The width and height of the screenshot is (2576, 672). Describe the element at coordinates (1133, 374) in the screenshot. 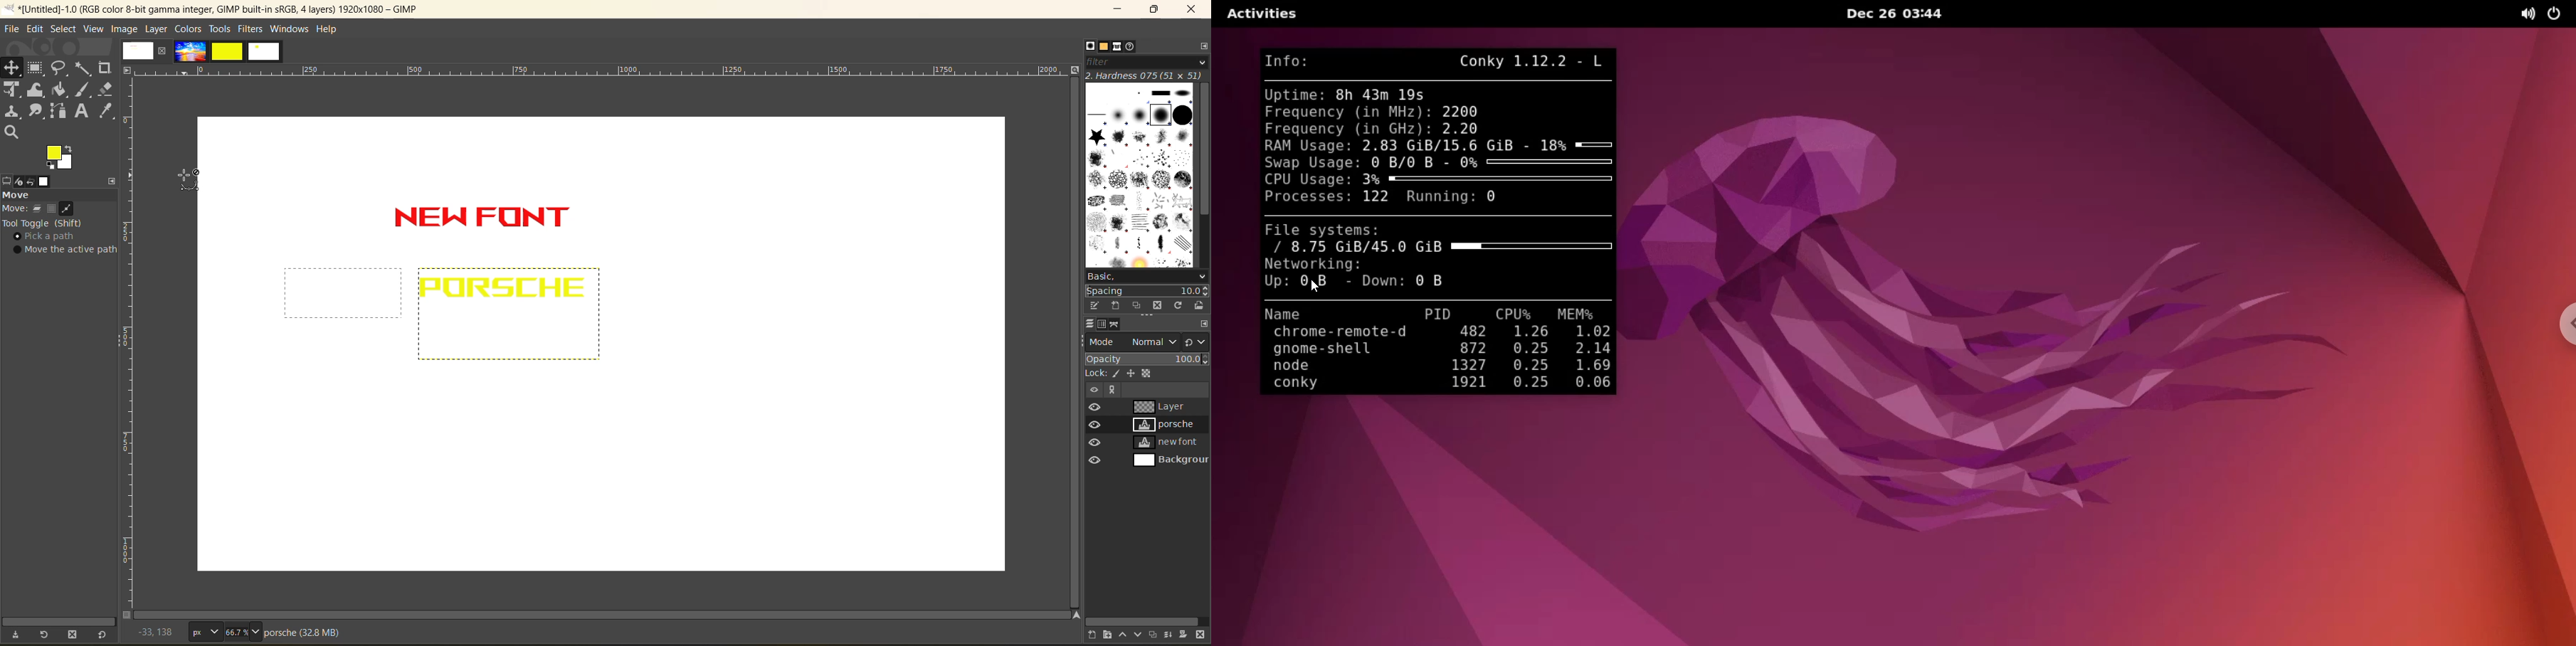

I see `position and size` at that location.